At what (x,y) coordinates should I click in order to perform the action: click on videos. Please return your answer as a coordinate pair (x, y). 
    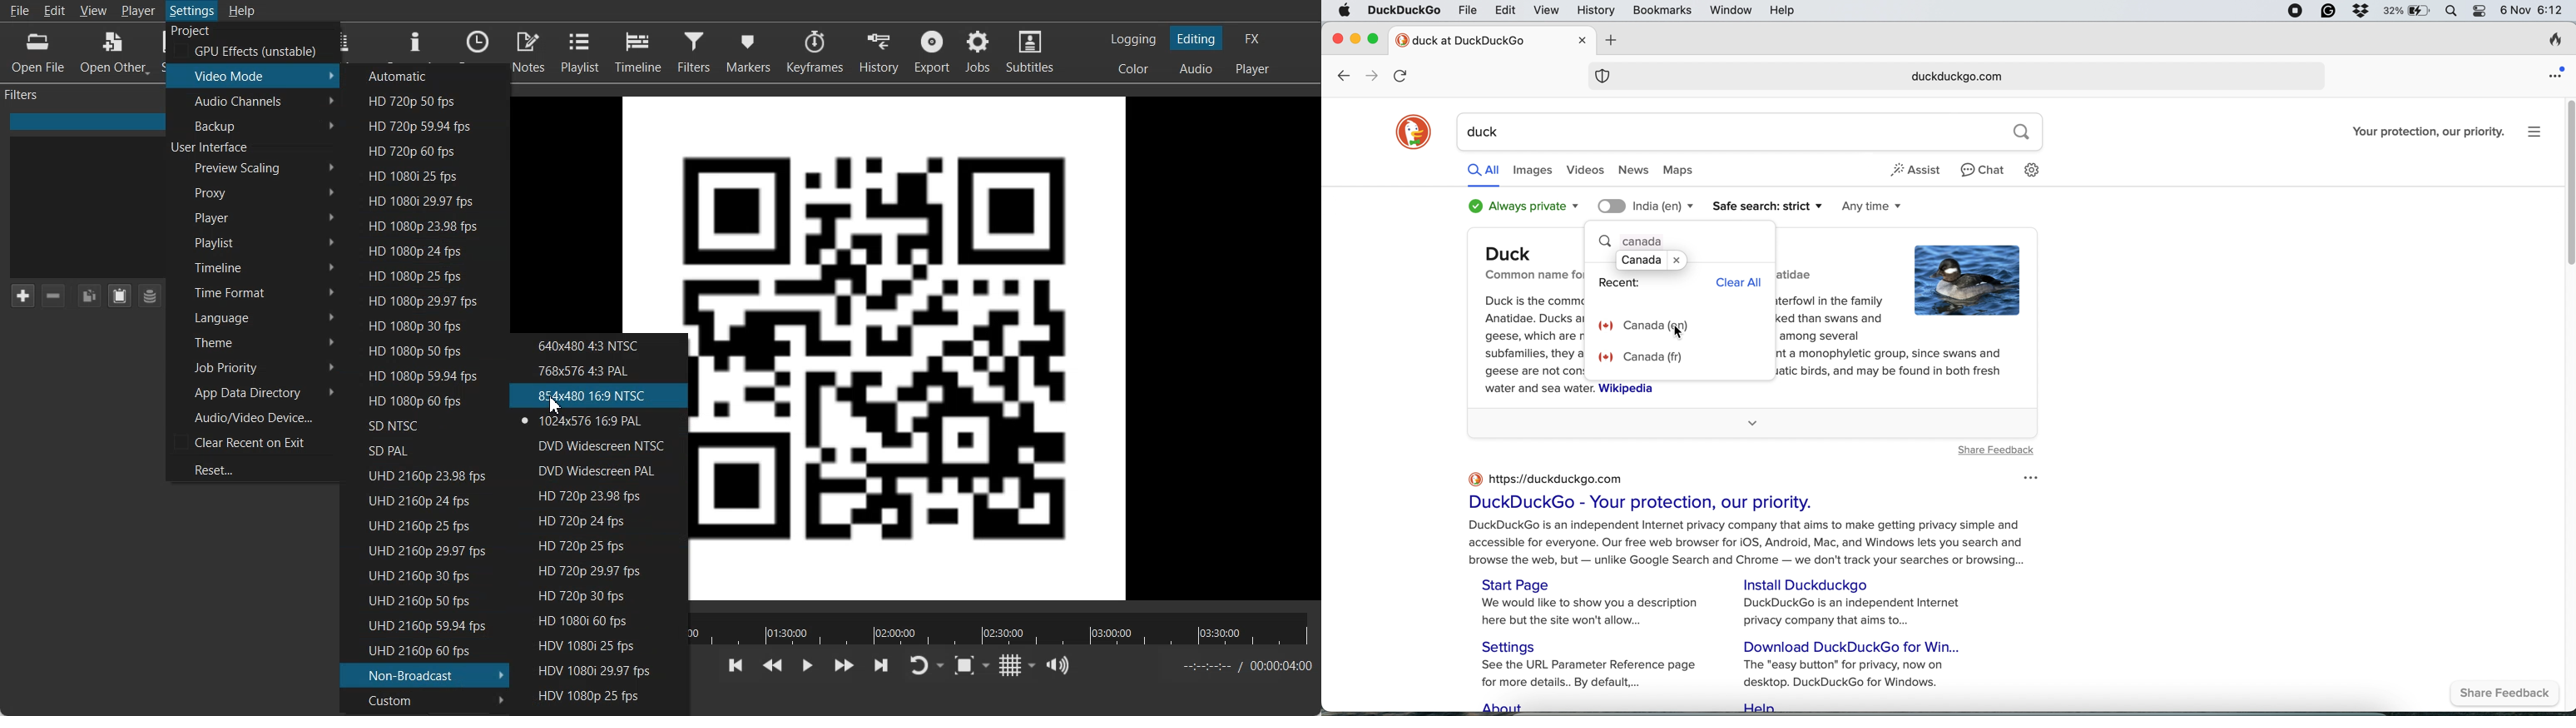
    Looking at the image, I should click on (1587, 171).